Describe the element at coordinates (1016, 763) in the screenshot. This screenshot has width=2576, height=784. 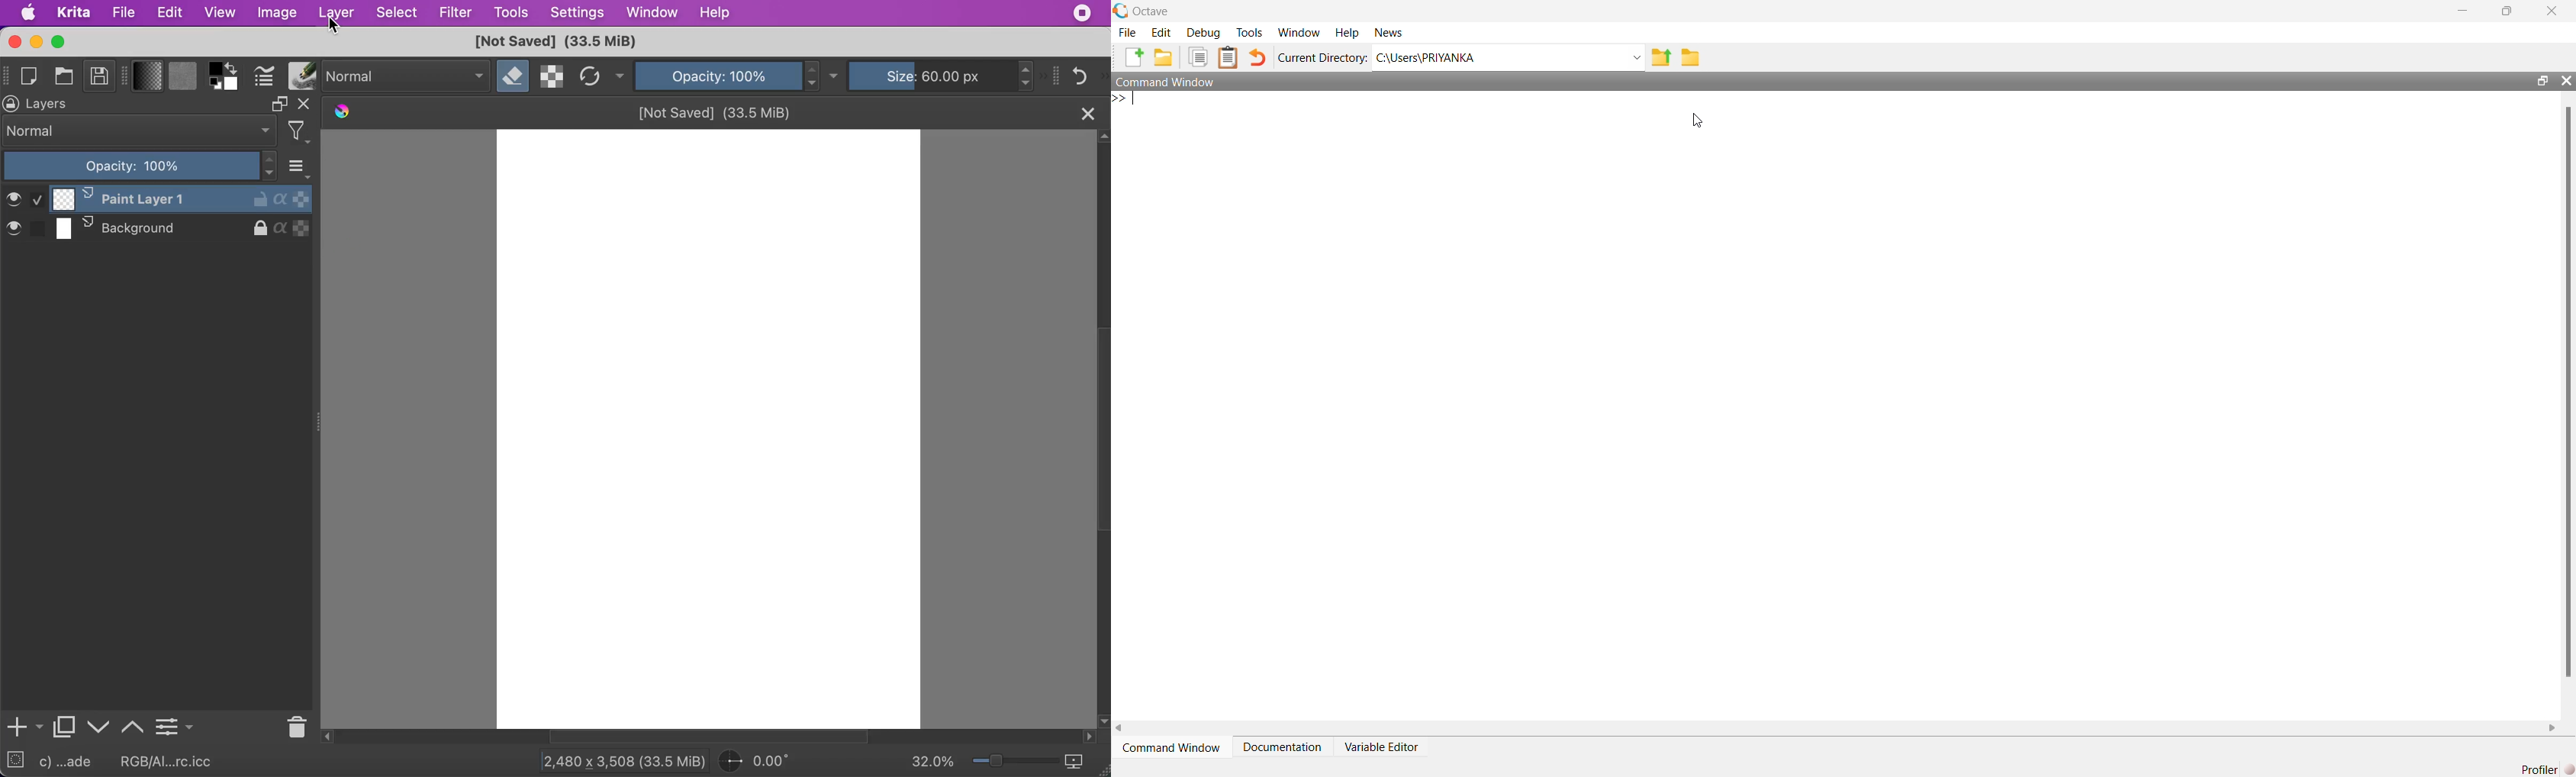
I see `zoom` at that location.